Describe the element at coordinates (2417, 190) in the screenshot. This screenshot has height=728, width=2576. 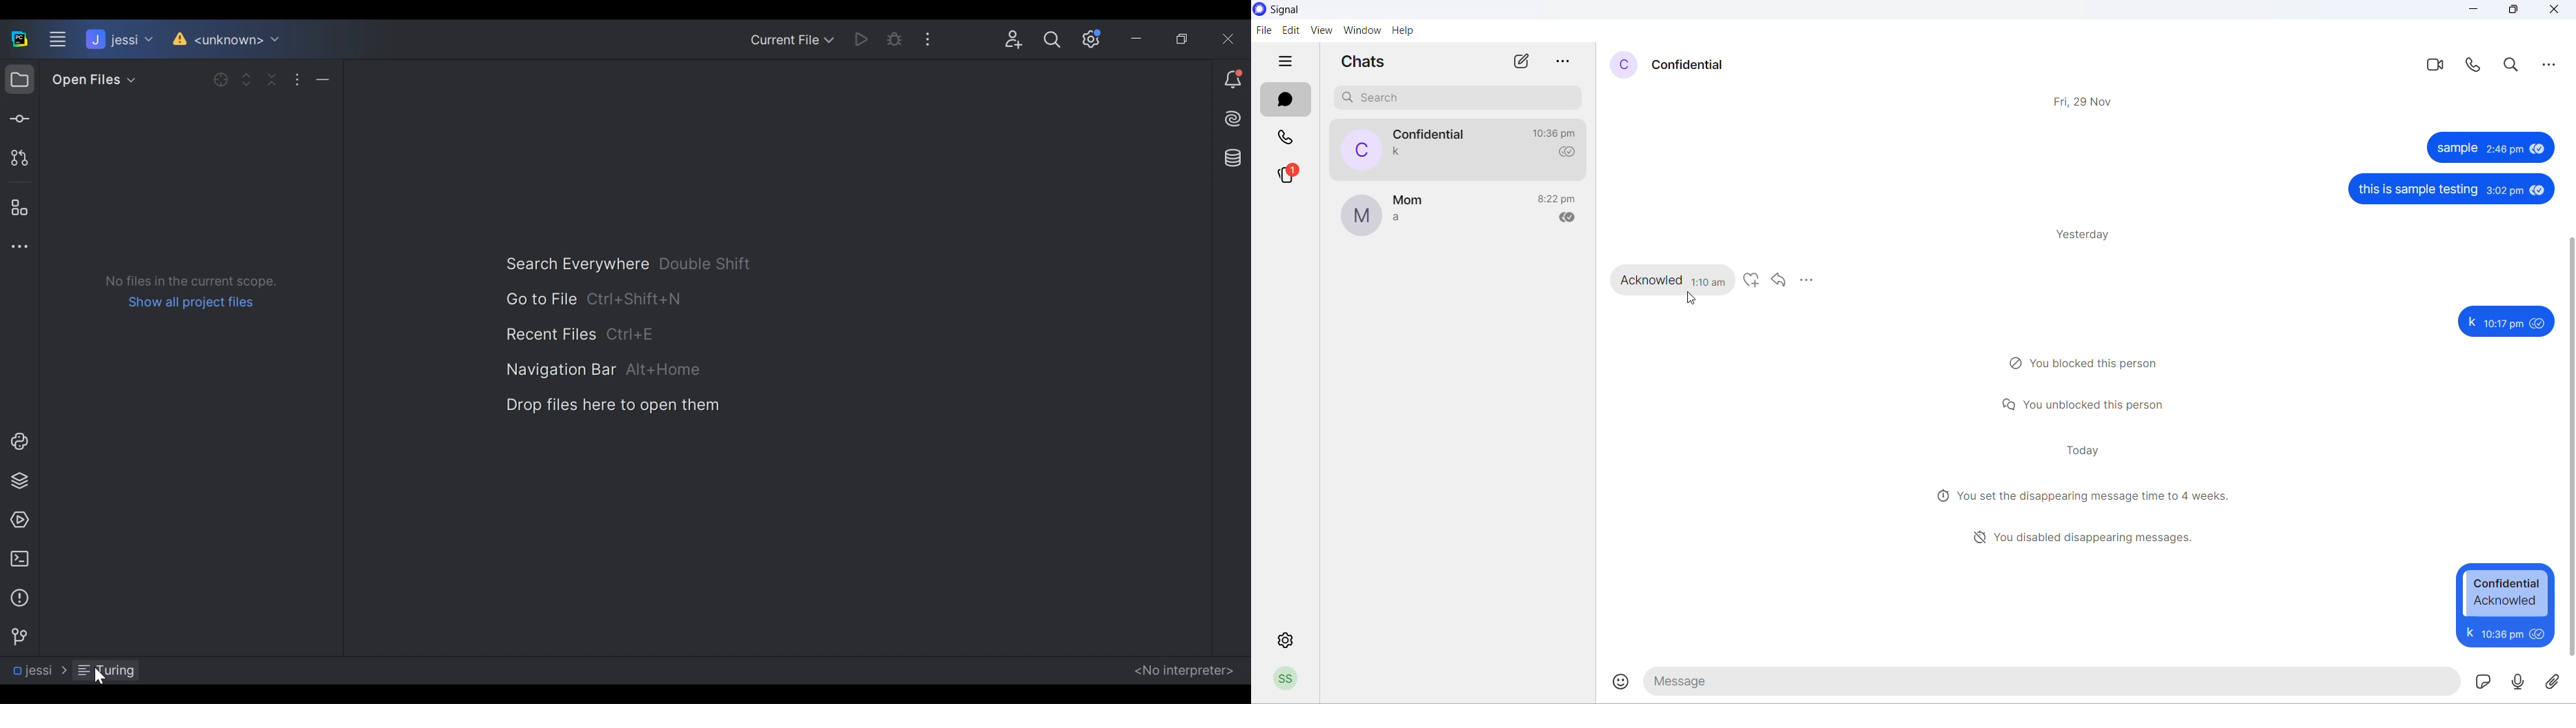
I see `~ this is sample testing` at that location.